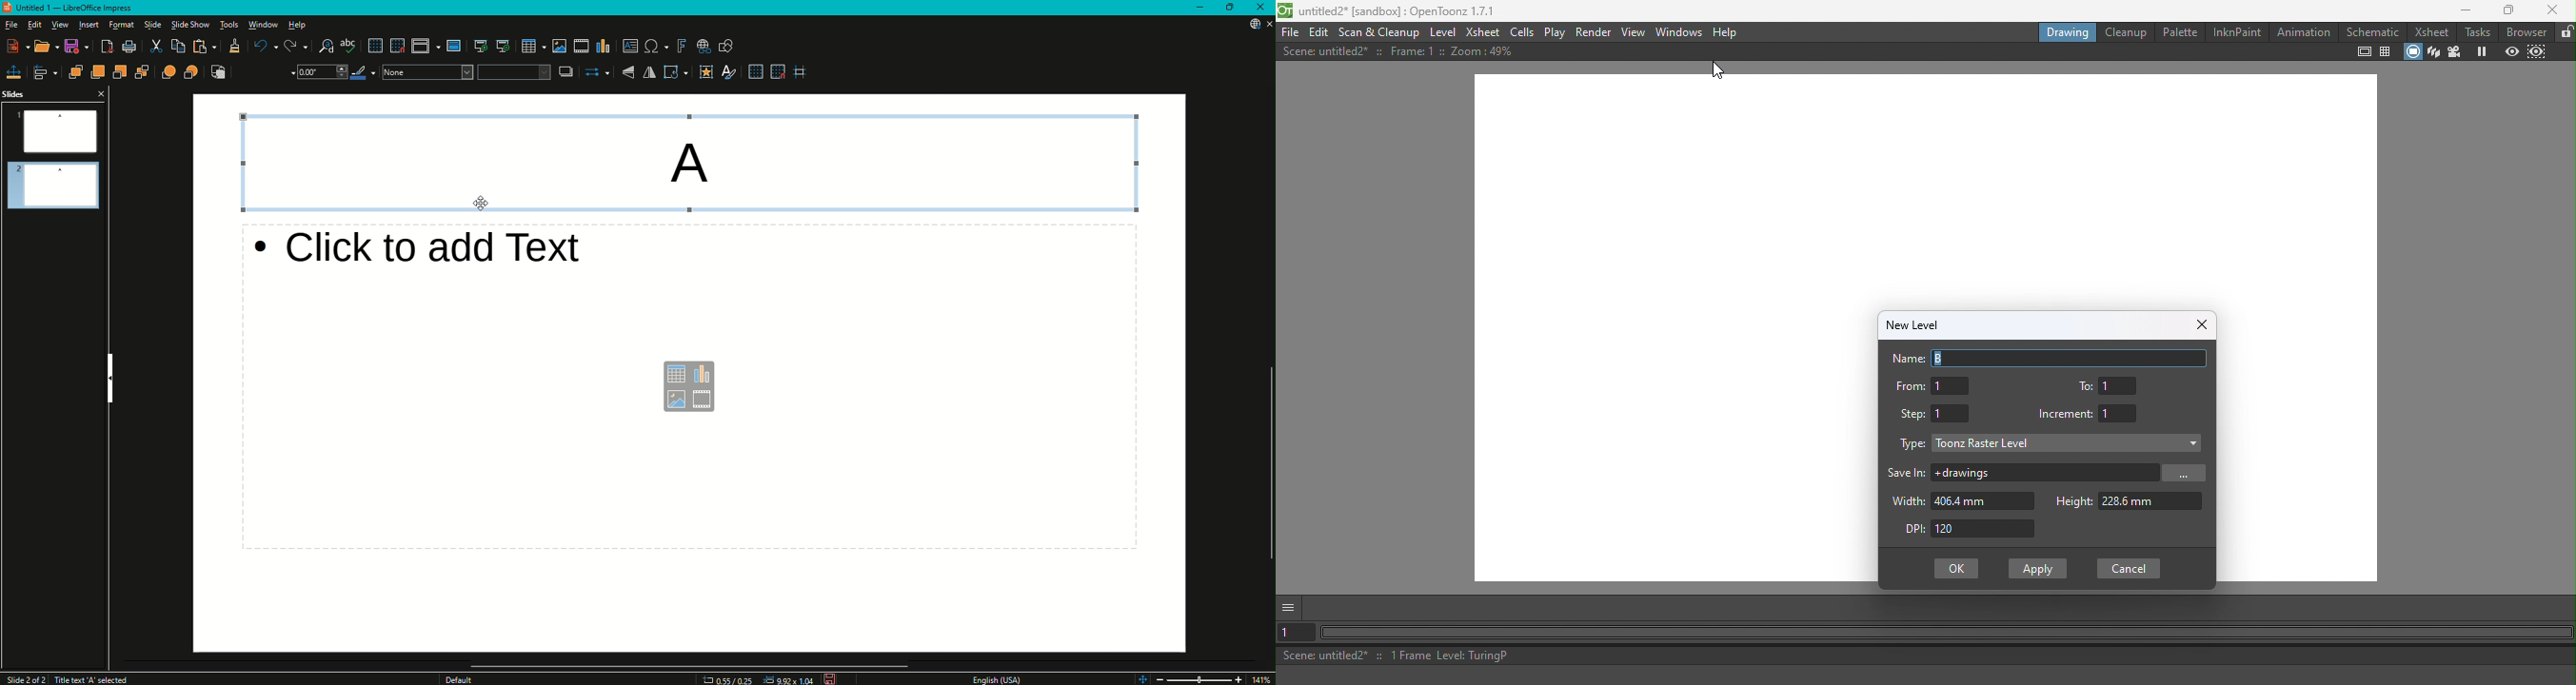 The image size is (2576, 700). I want to click on Vertically, so click(630, 73).